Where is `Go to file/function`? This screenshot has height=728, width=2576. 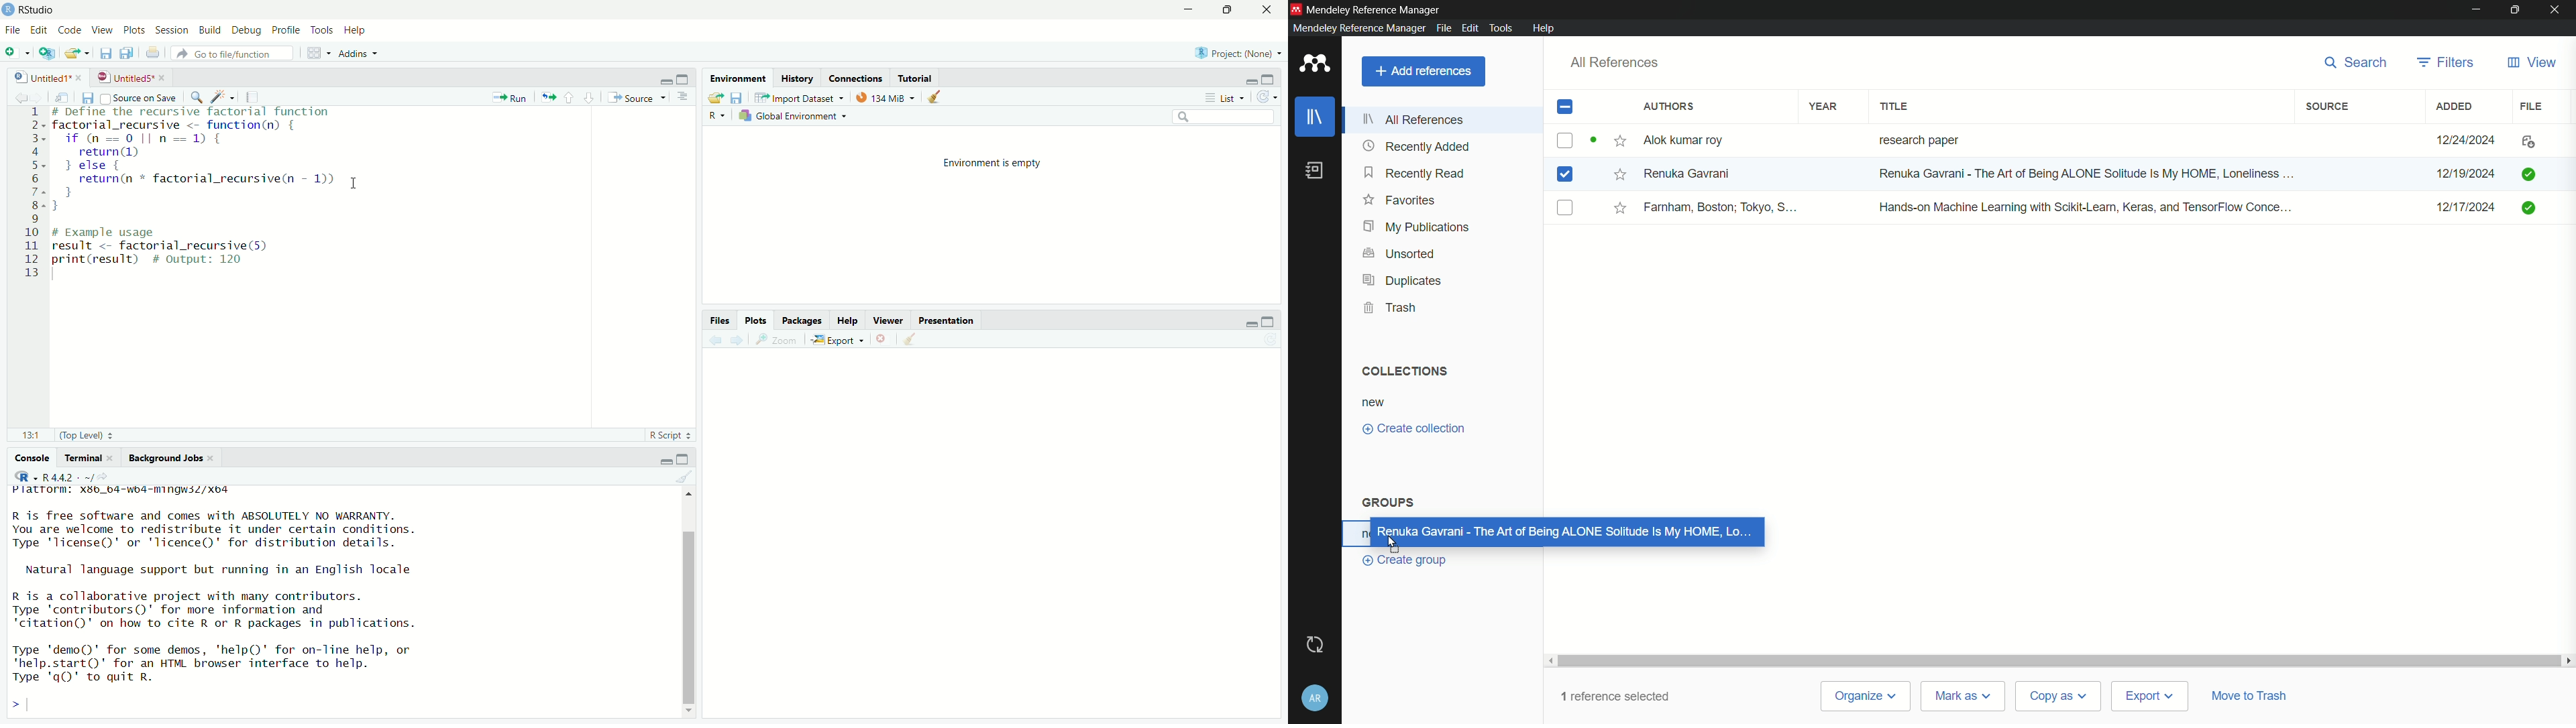
Go to file/function is located at coordinates (237, 54).